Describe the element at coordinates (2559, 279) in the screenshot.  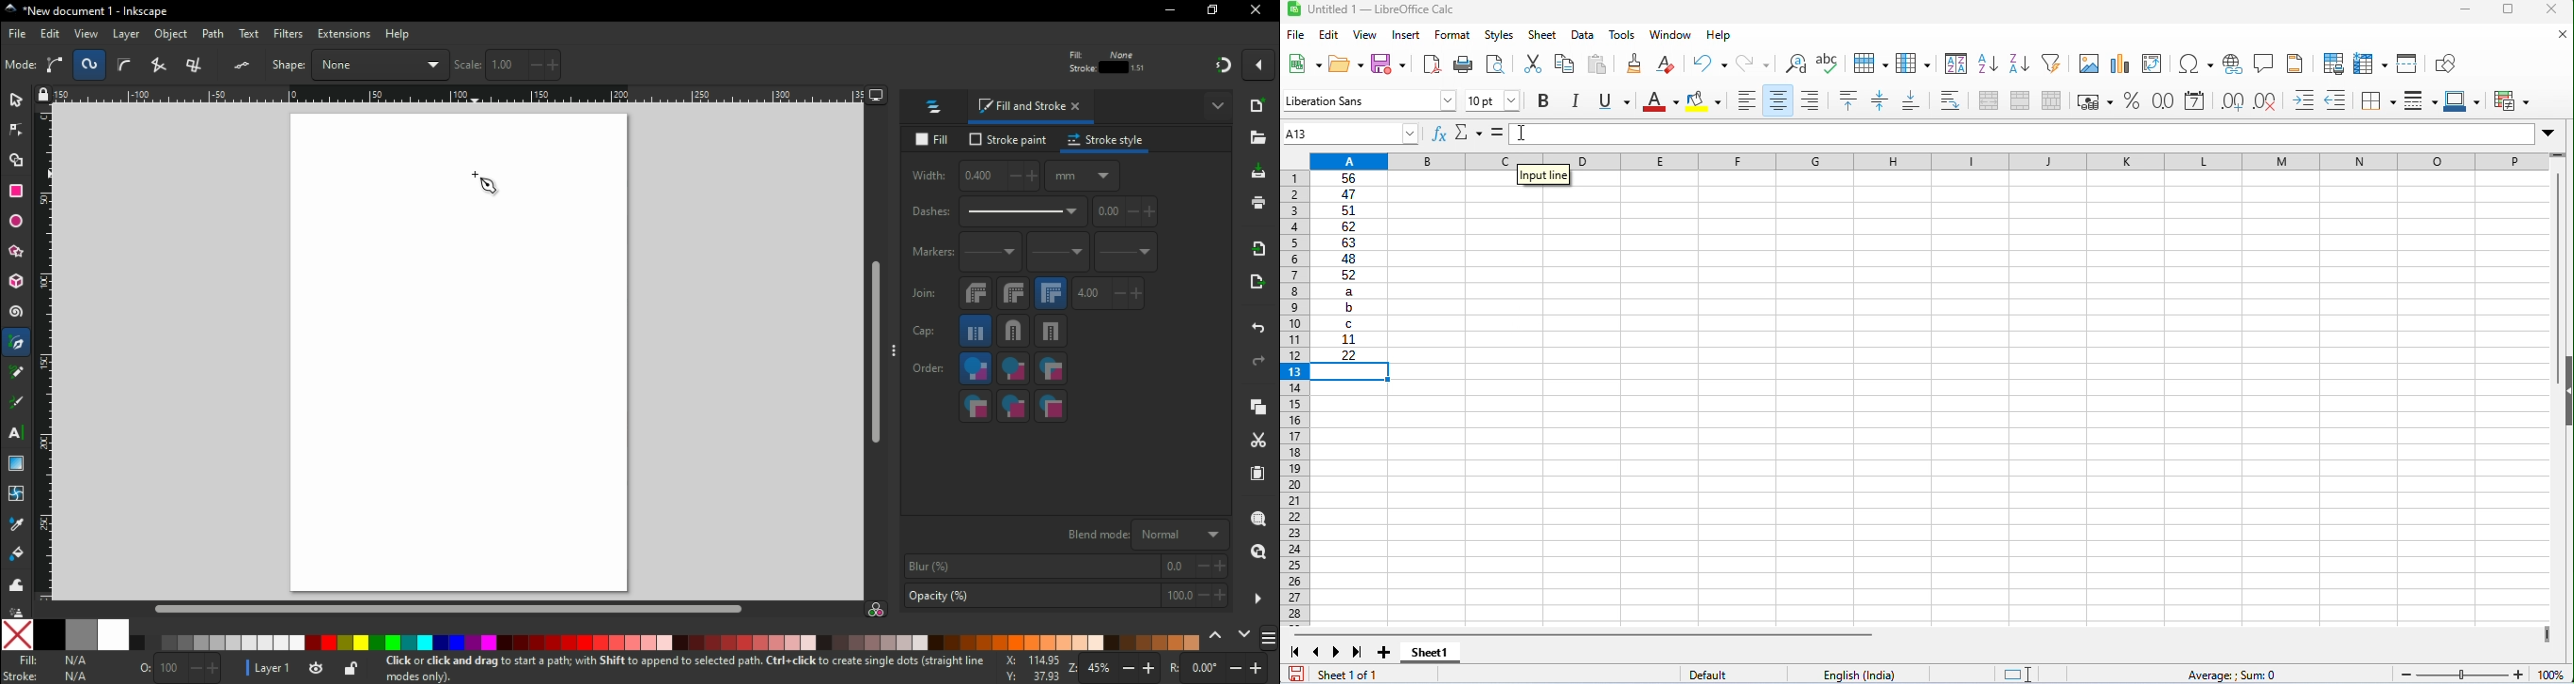
I see `Vertical slide bar` at that location.